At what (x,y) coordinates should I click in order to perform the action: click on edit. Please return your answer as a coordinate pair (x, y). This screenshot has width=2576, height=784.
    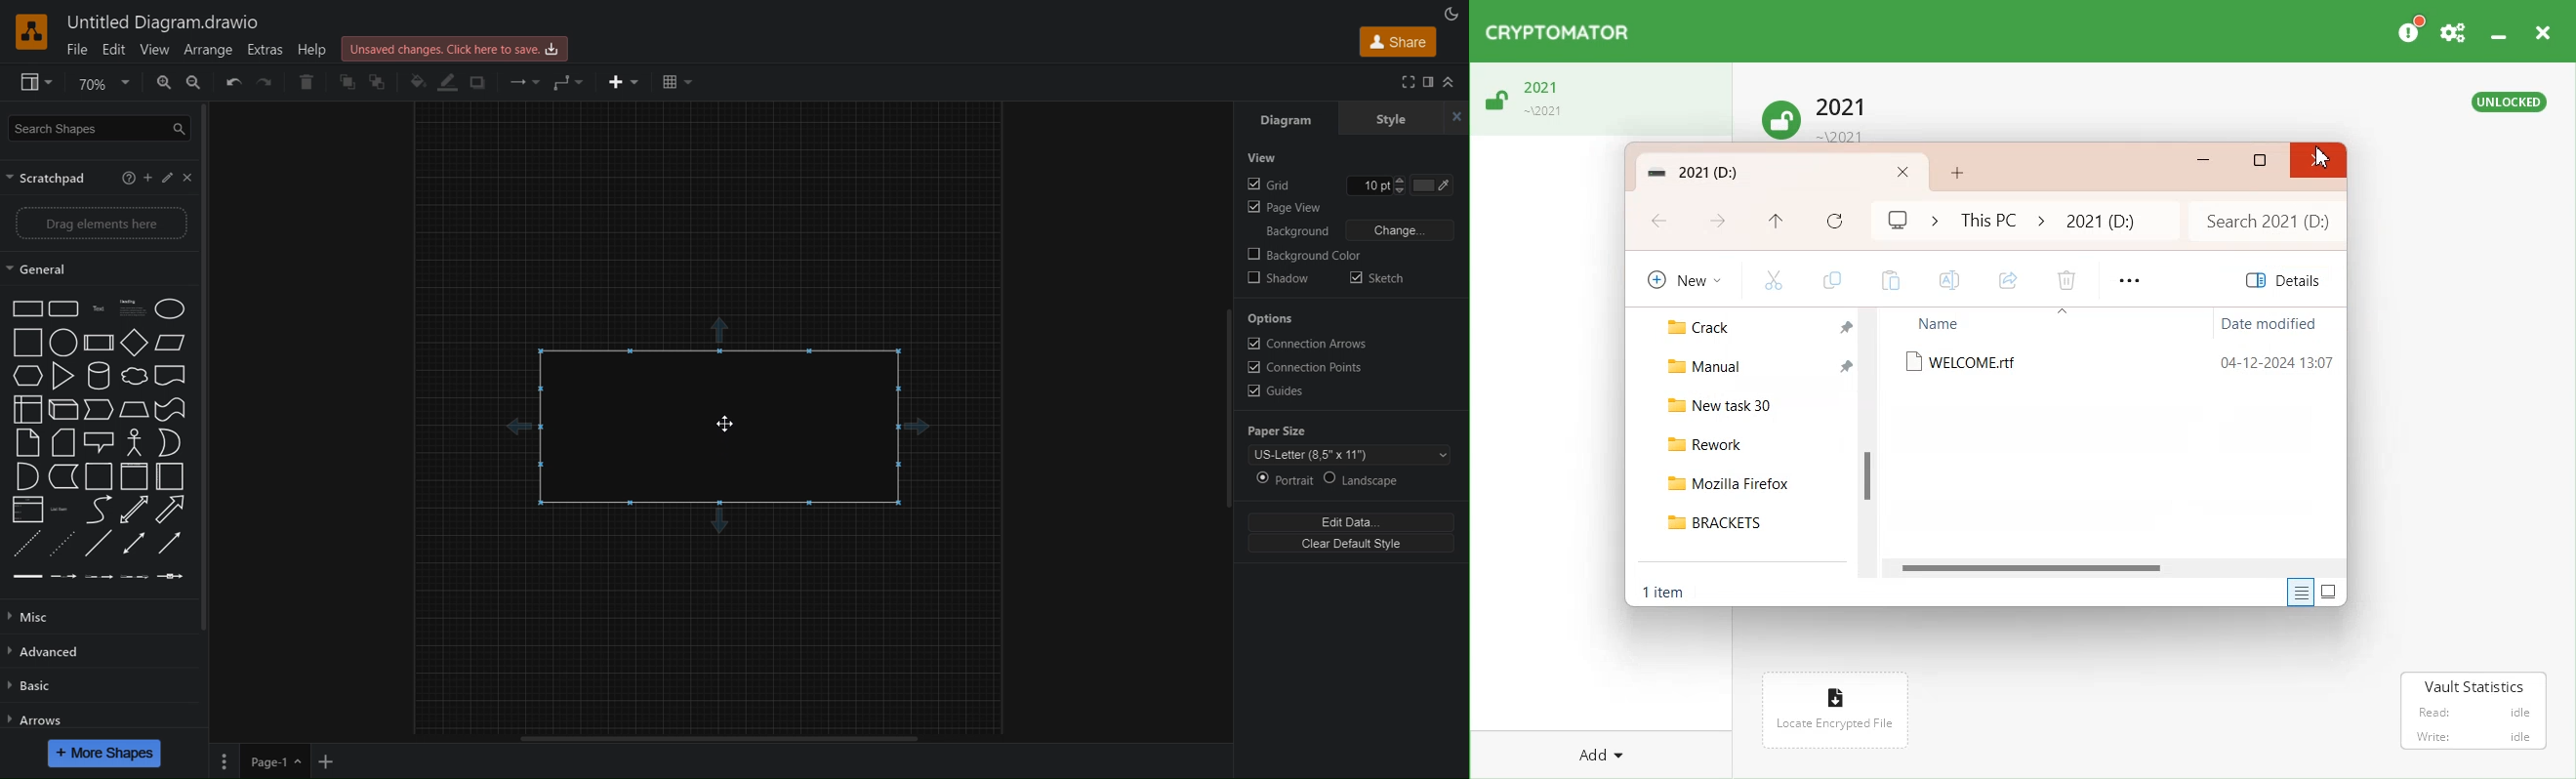
    Looking at the image, I should click on (170, 179).